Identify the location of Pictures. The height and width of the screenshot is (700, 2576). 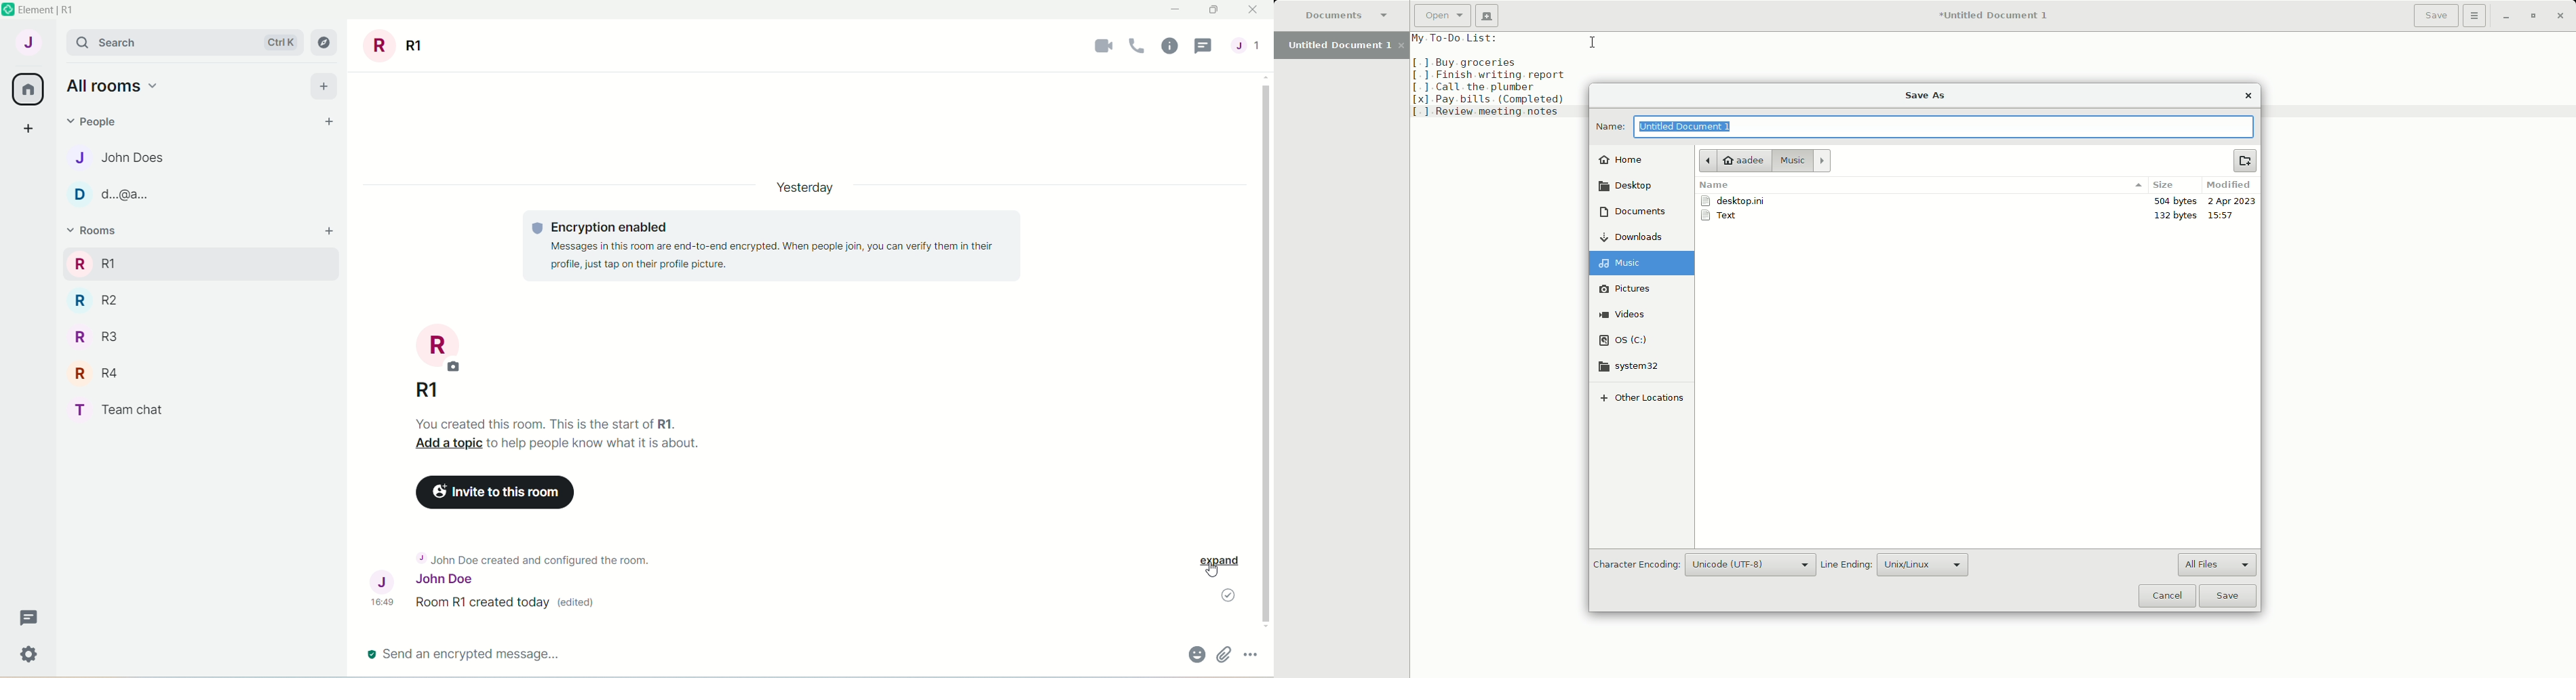
(1635, 288).